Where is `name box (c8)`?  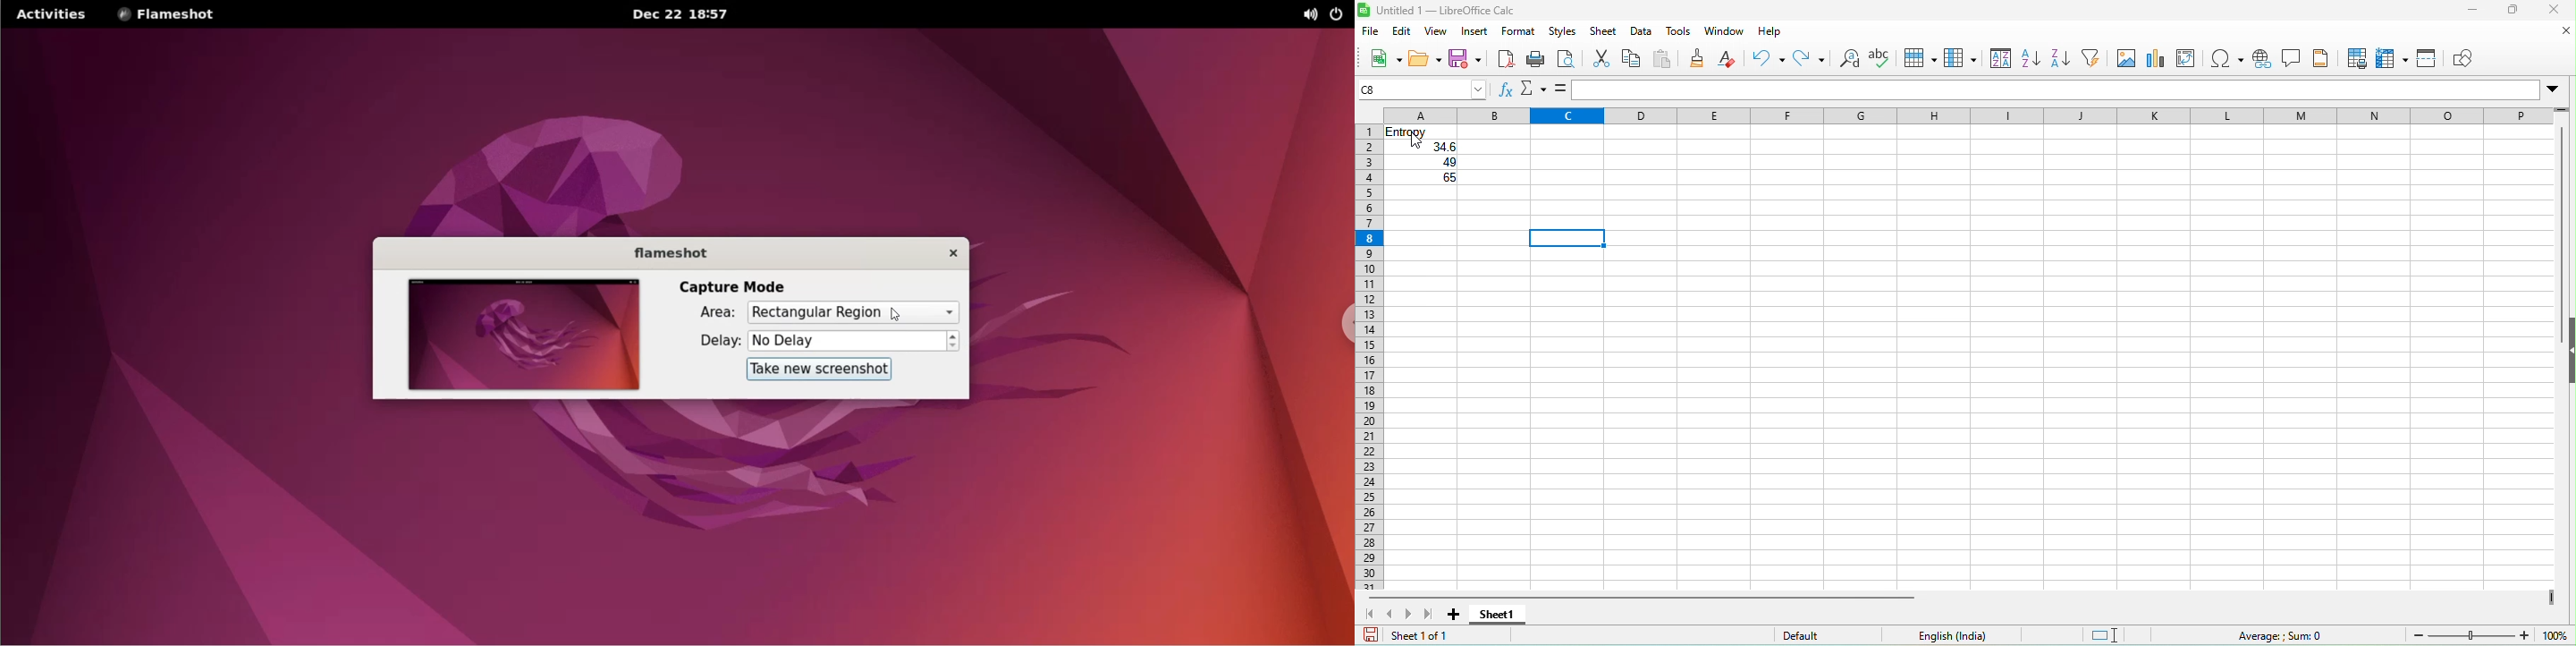 name box (c8) is located at coordinates (1420, 89).